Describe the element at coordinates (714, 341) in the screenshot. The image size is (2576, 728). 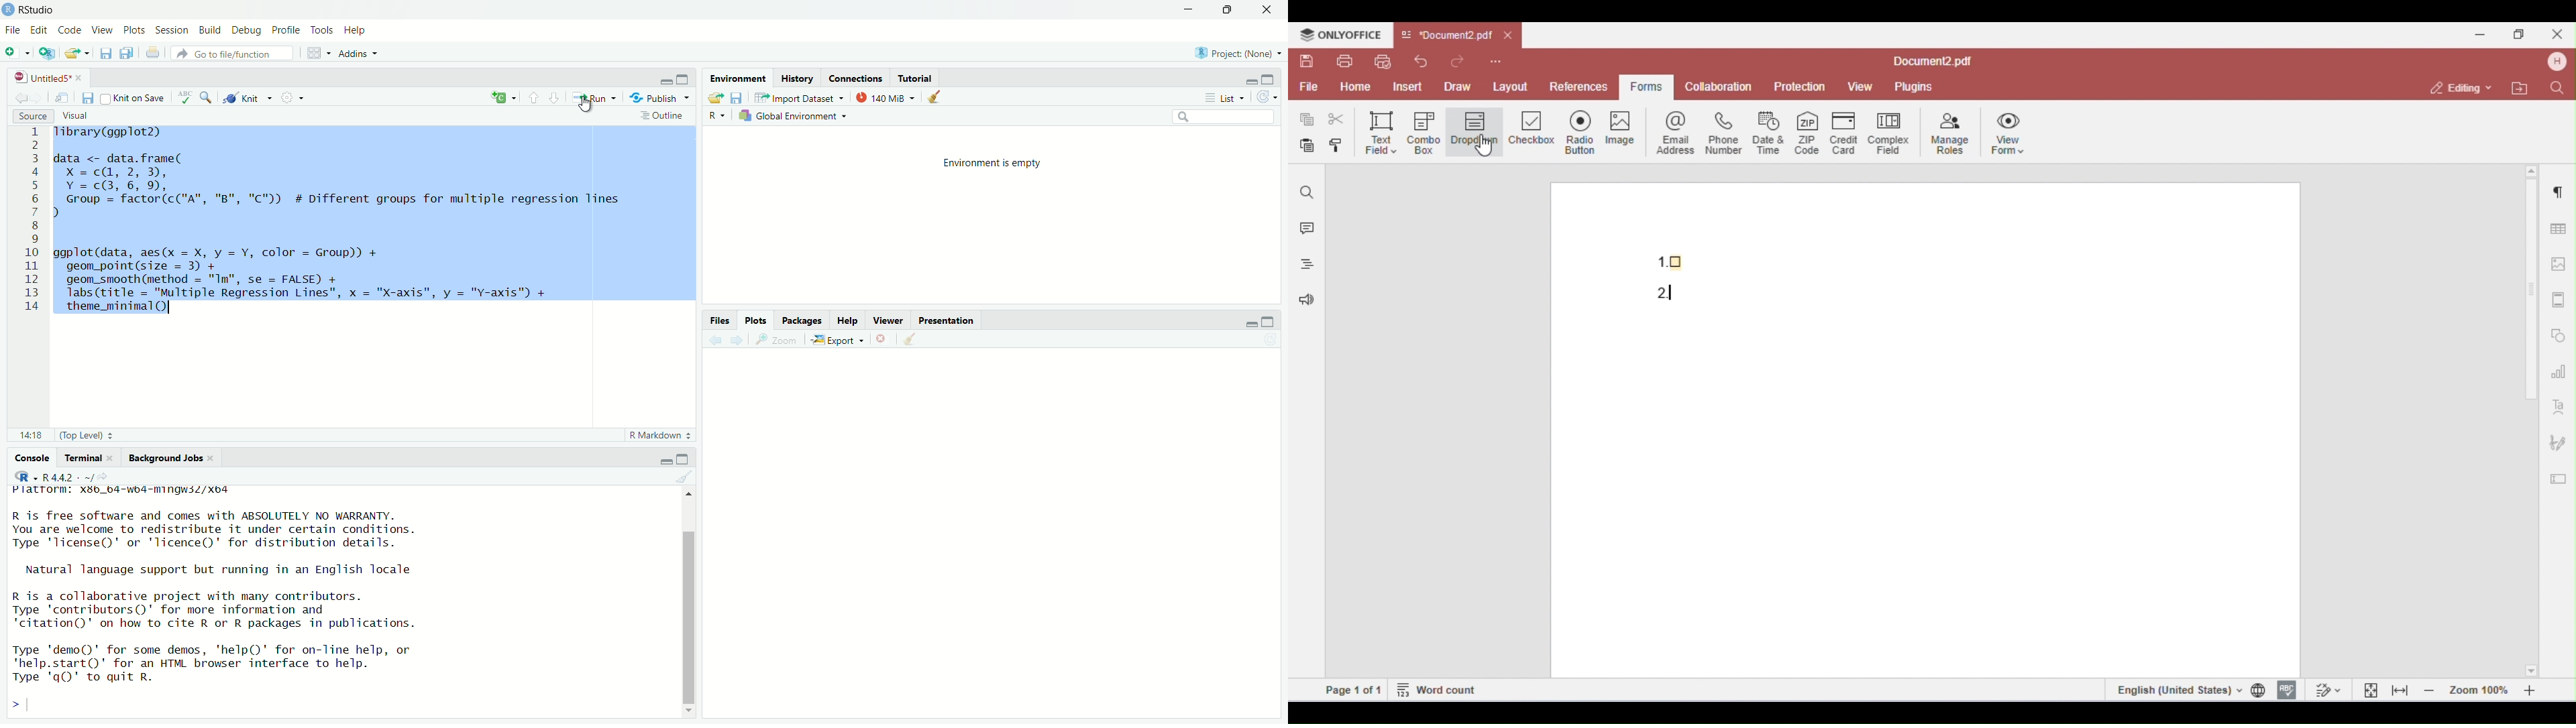
I see `back` at that location.